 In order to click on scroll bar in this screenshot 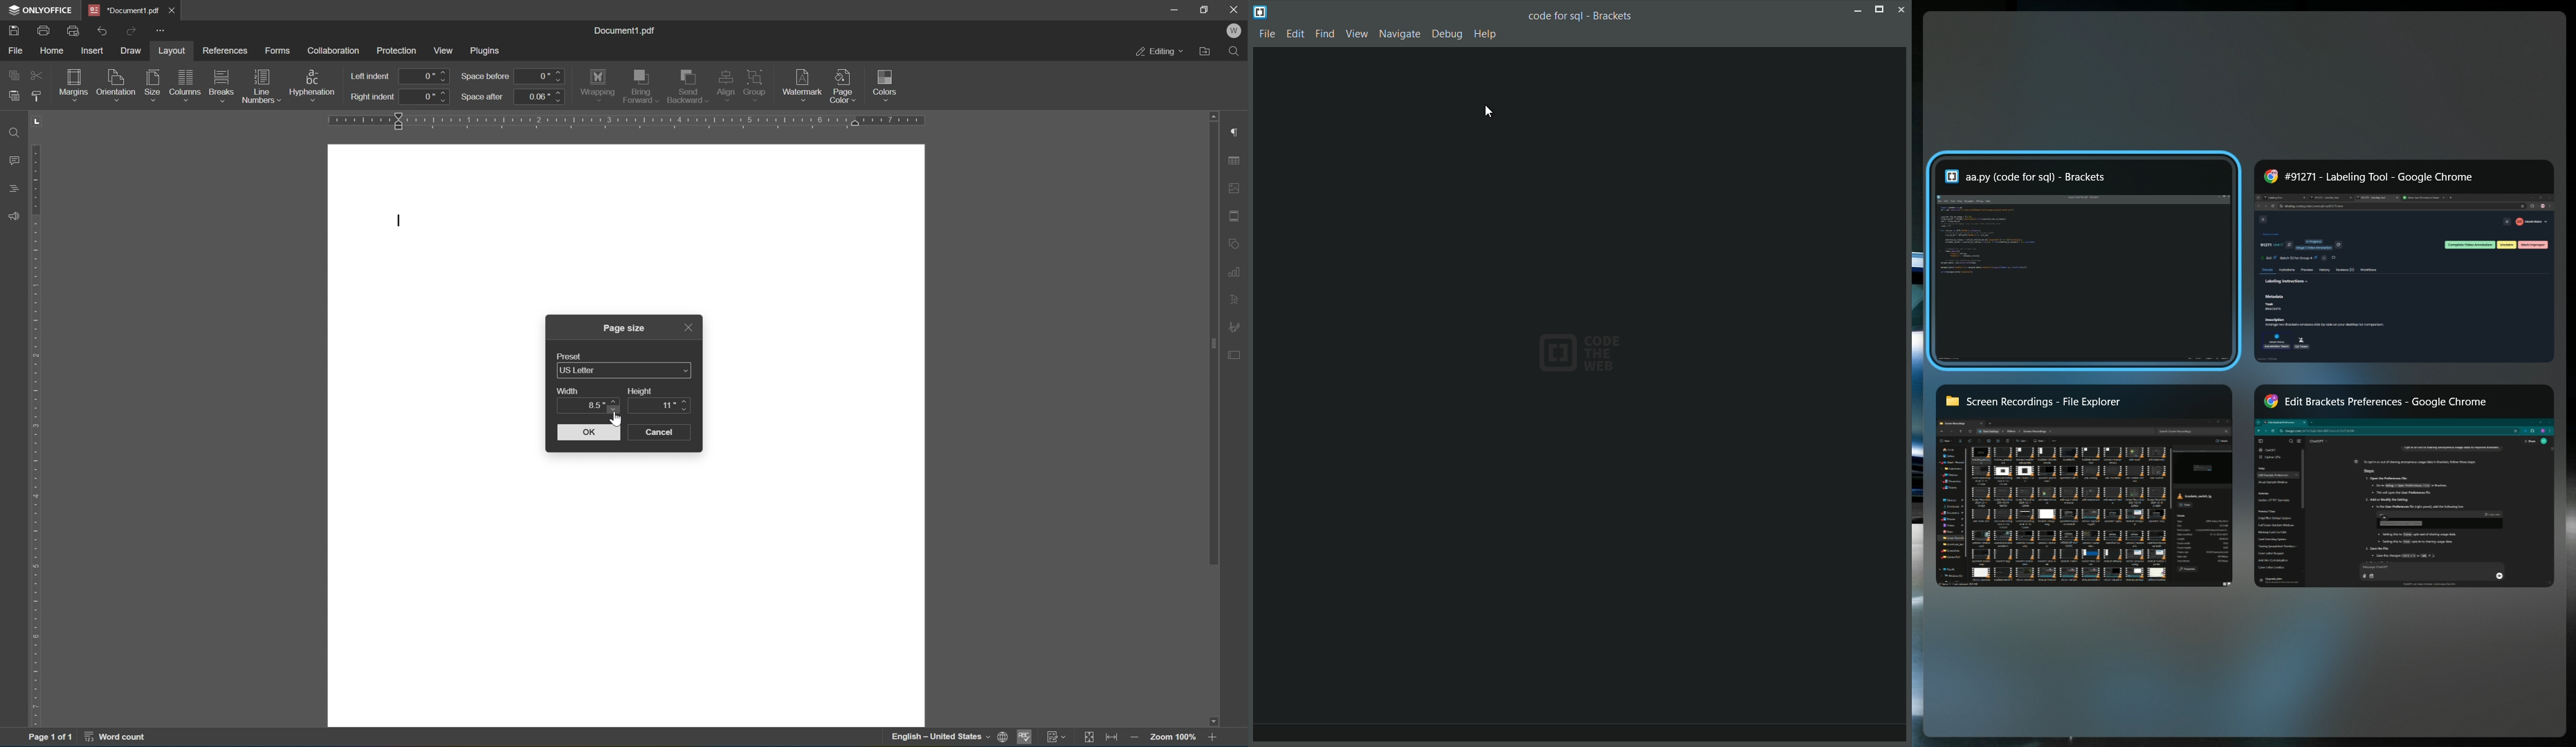, I will do `click(1215, 418)`.